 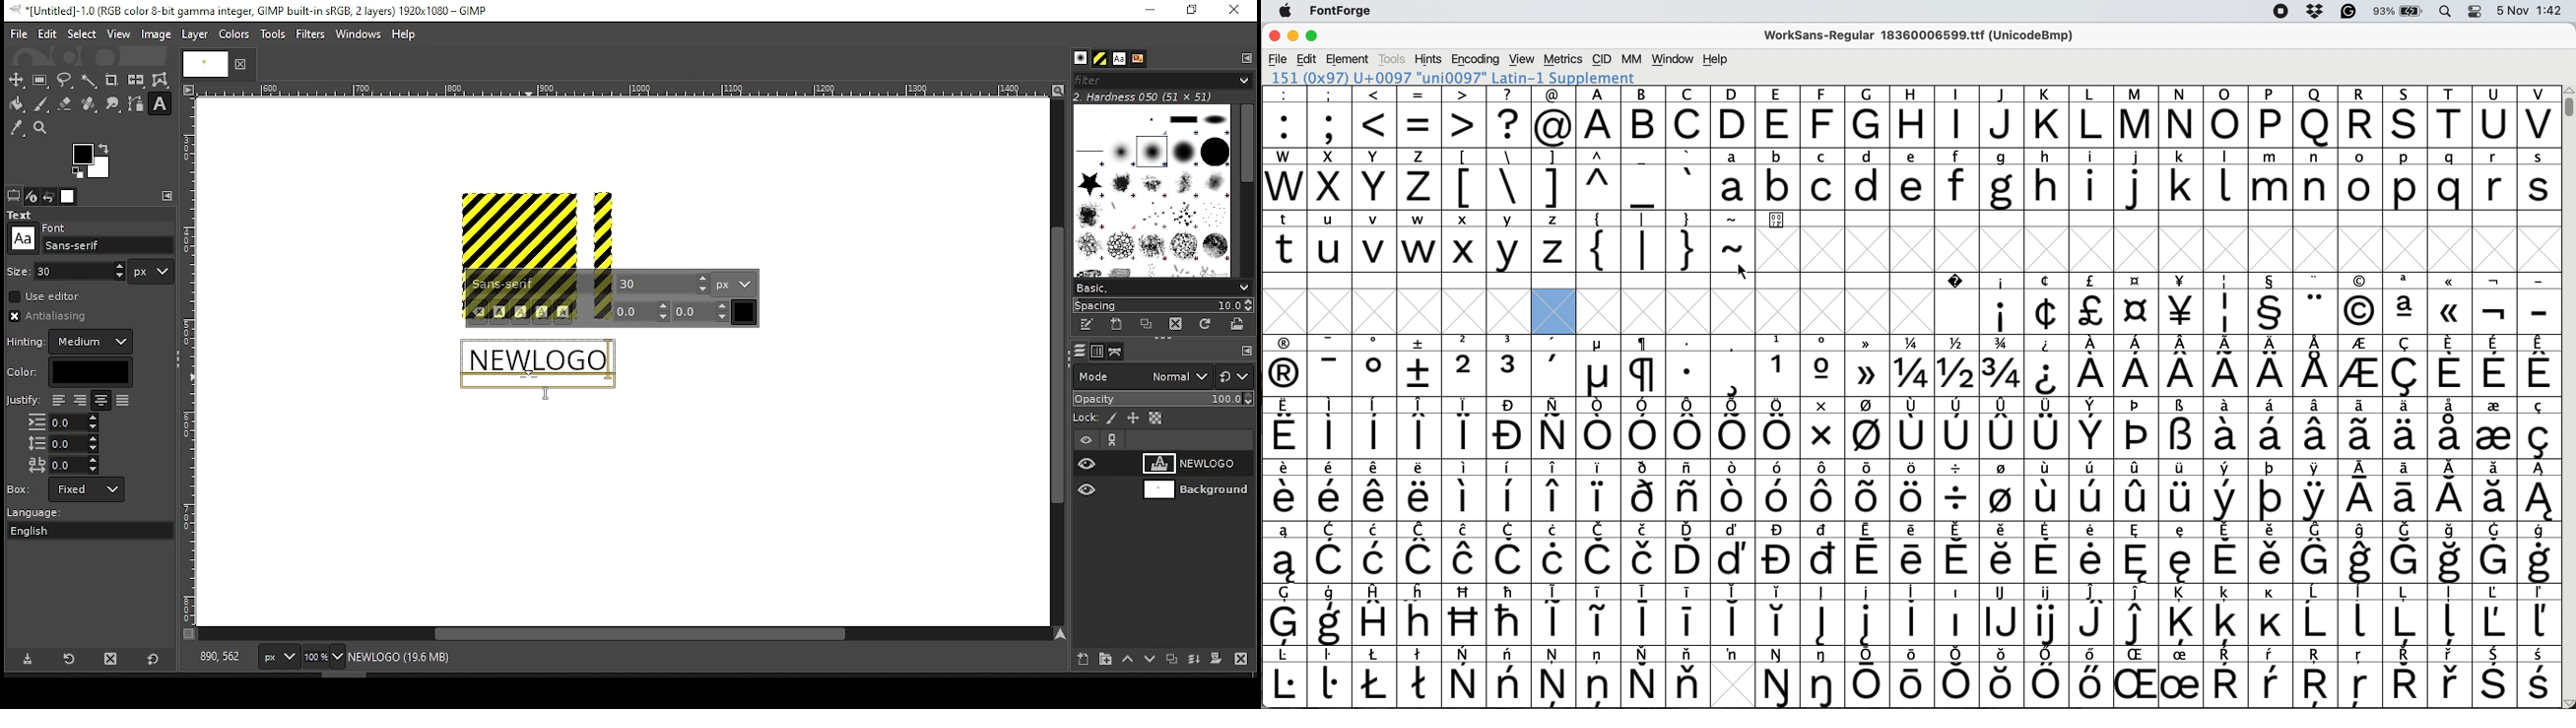 I want to click on text frame, so click(x=541, y=359).